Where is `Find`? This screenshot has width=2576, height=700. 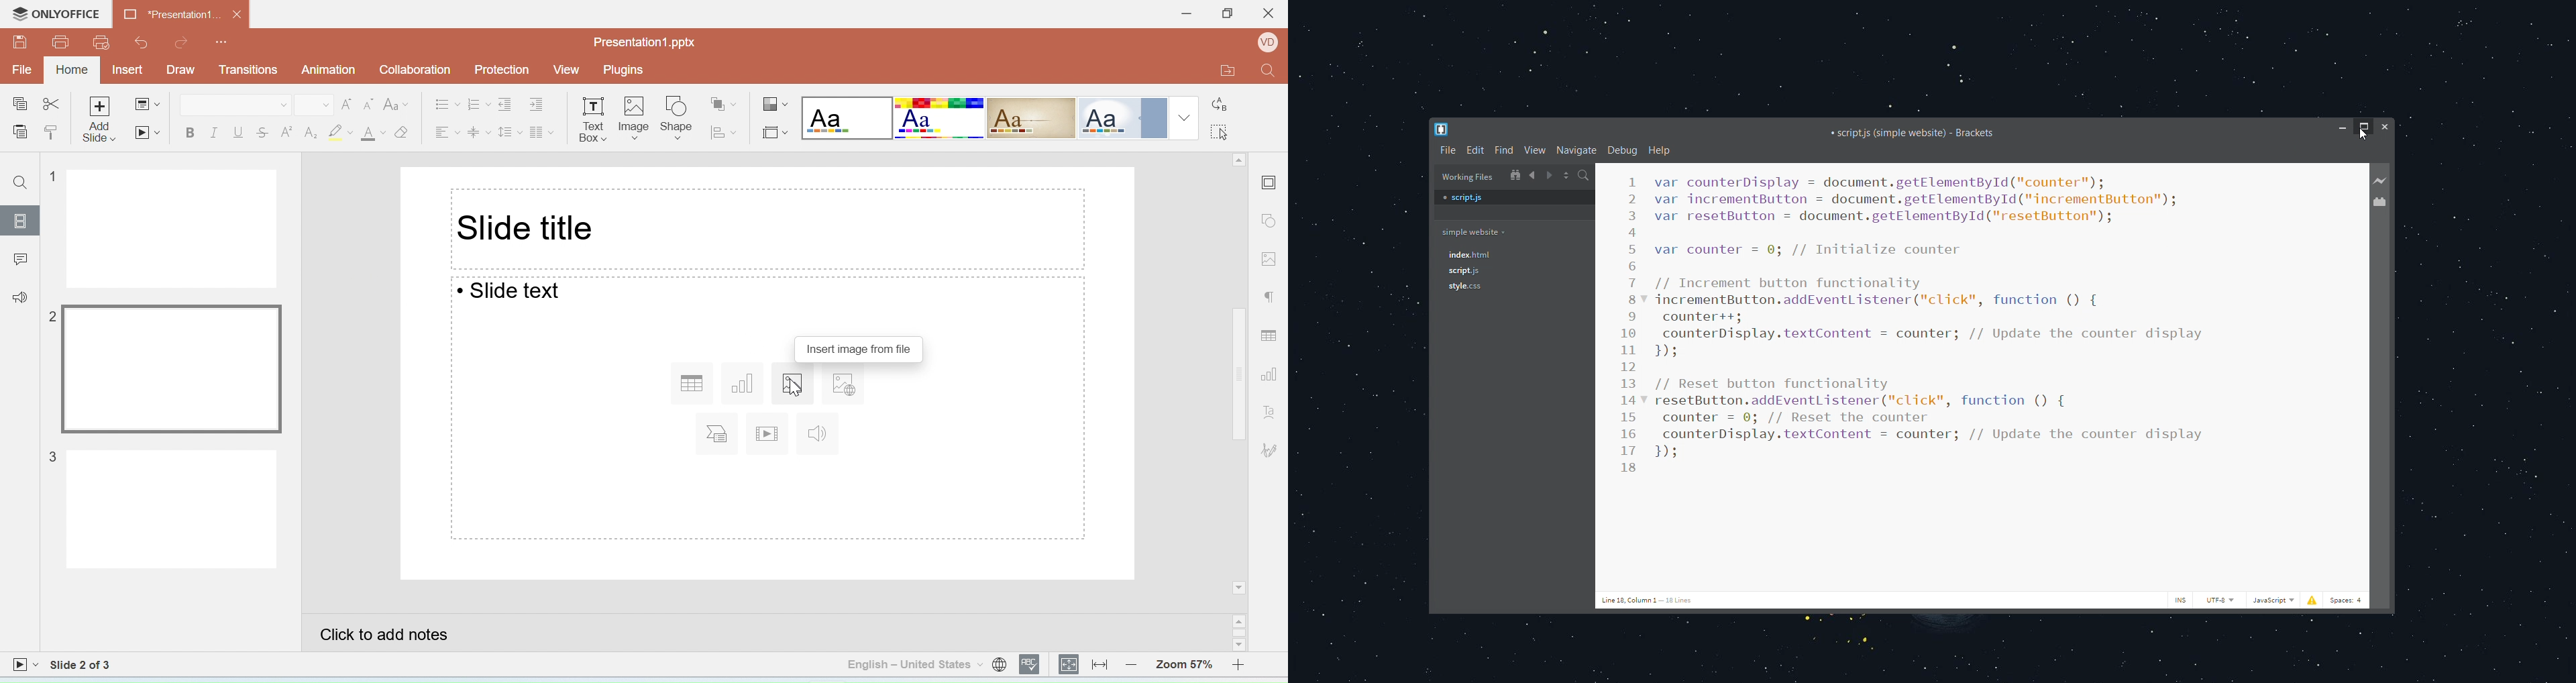
Find is located at coordinates (22, 184).